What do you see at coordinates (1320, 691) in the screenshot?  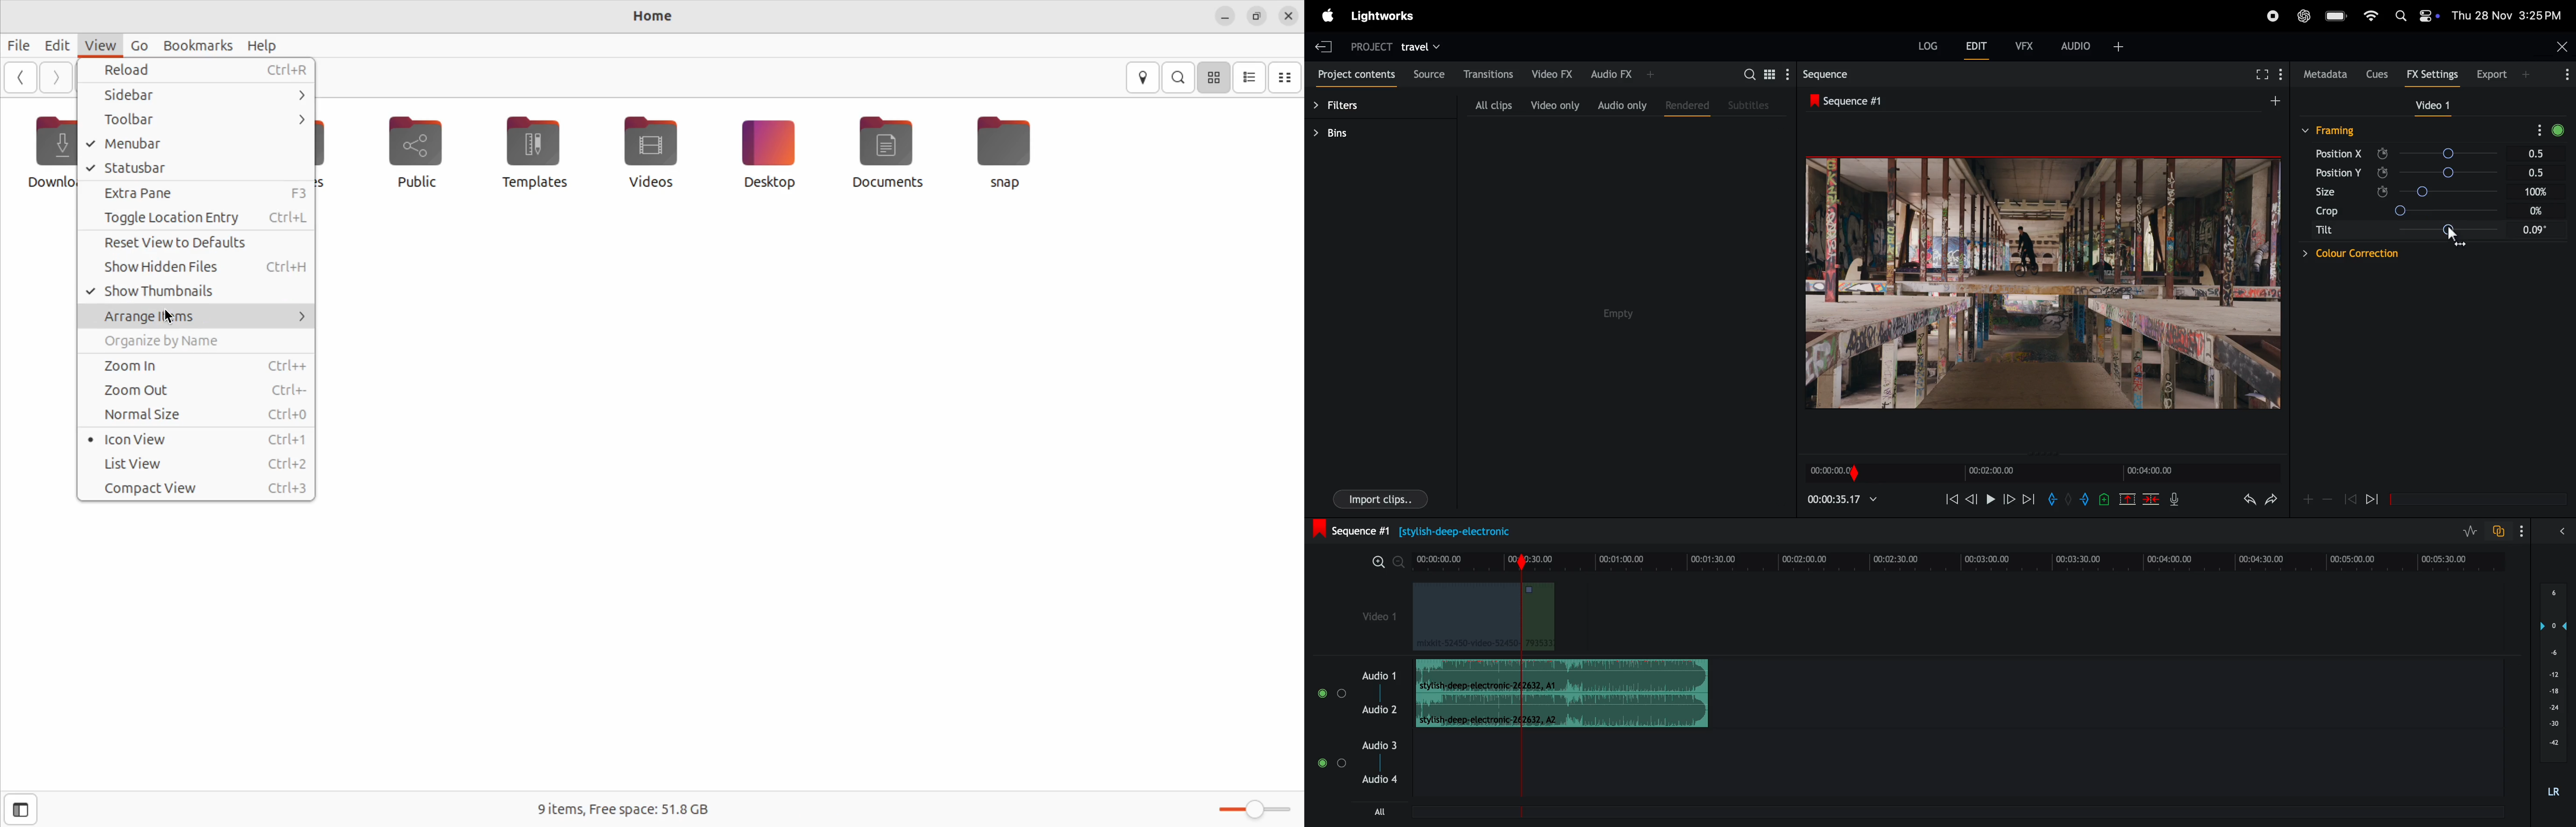 I see `mute/unmute track` at bounding box center [1320, 691].